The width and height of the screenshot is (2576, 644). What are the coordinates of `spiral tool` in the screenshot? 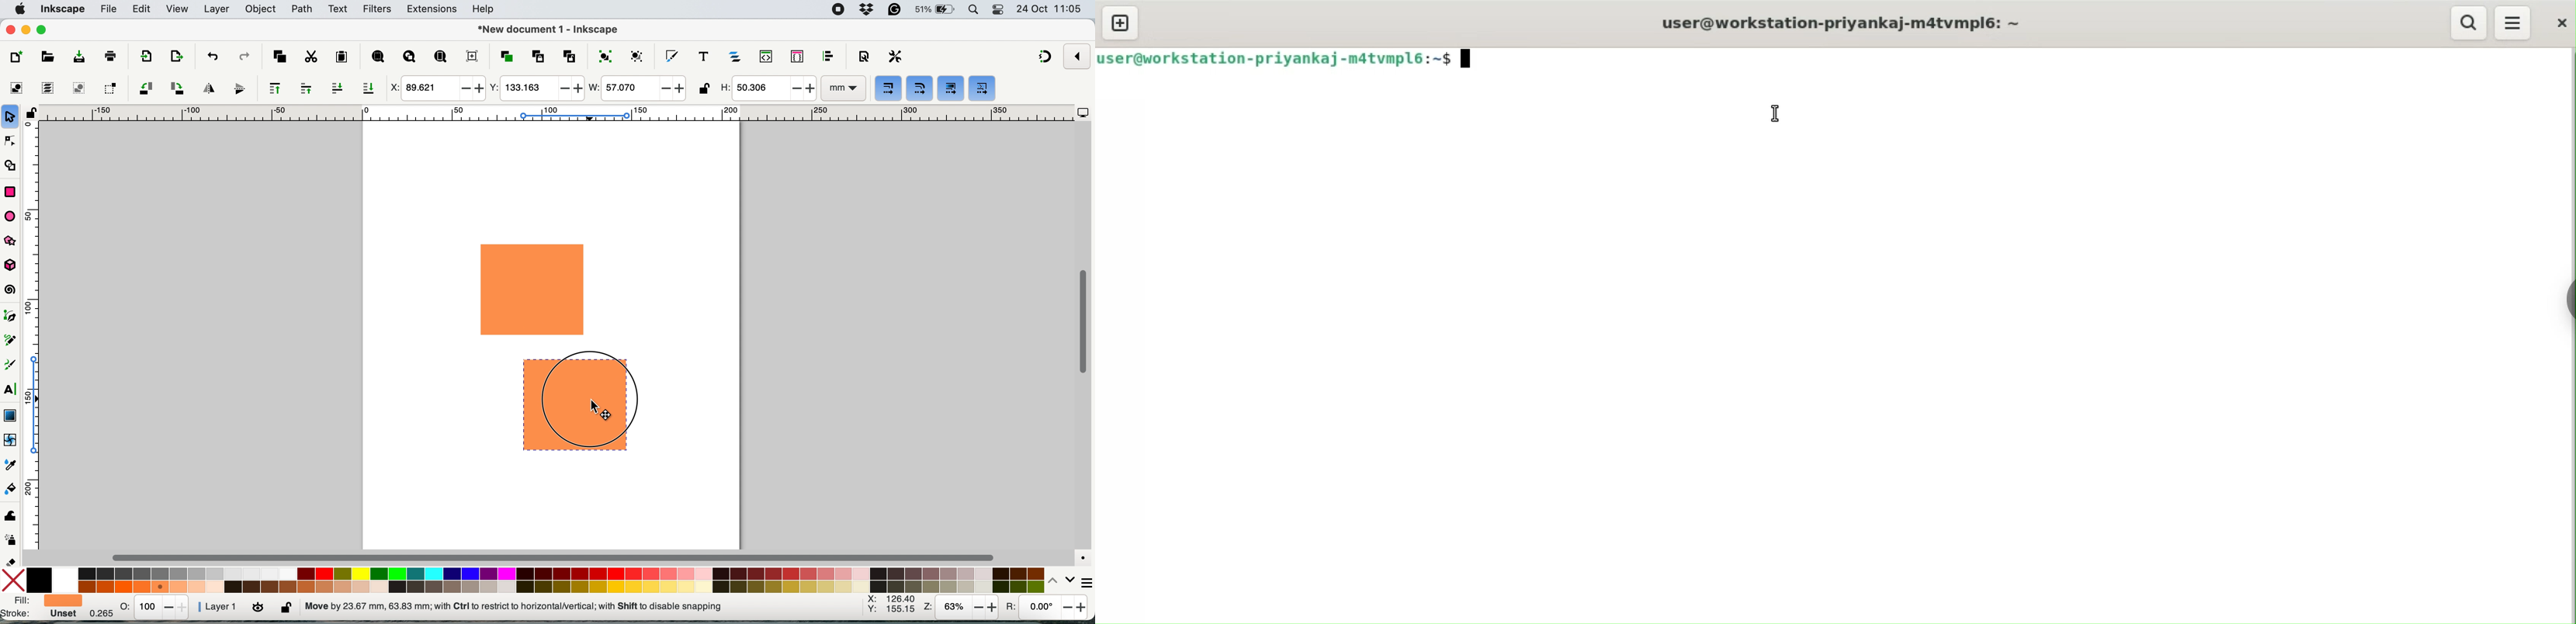 It's located at (11, 291).